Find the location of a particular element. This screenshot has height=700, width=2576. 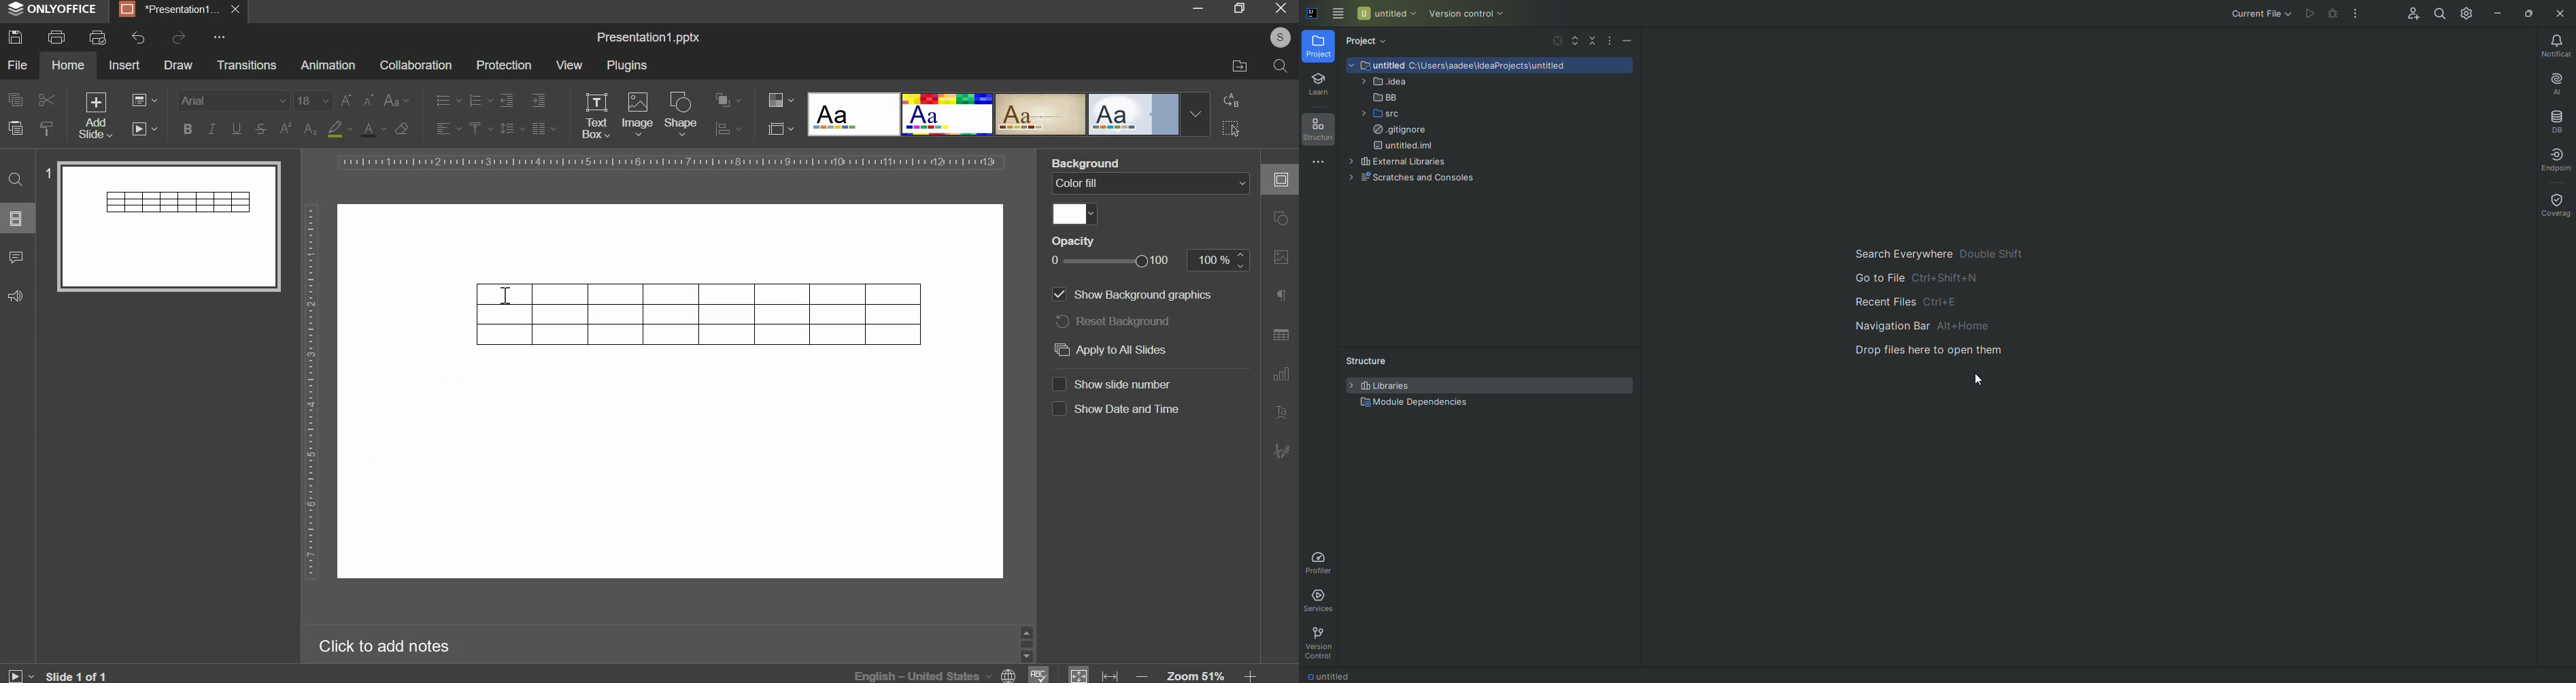

Presentation tab is located at coordinates (177, 10).